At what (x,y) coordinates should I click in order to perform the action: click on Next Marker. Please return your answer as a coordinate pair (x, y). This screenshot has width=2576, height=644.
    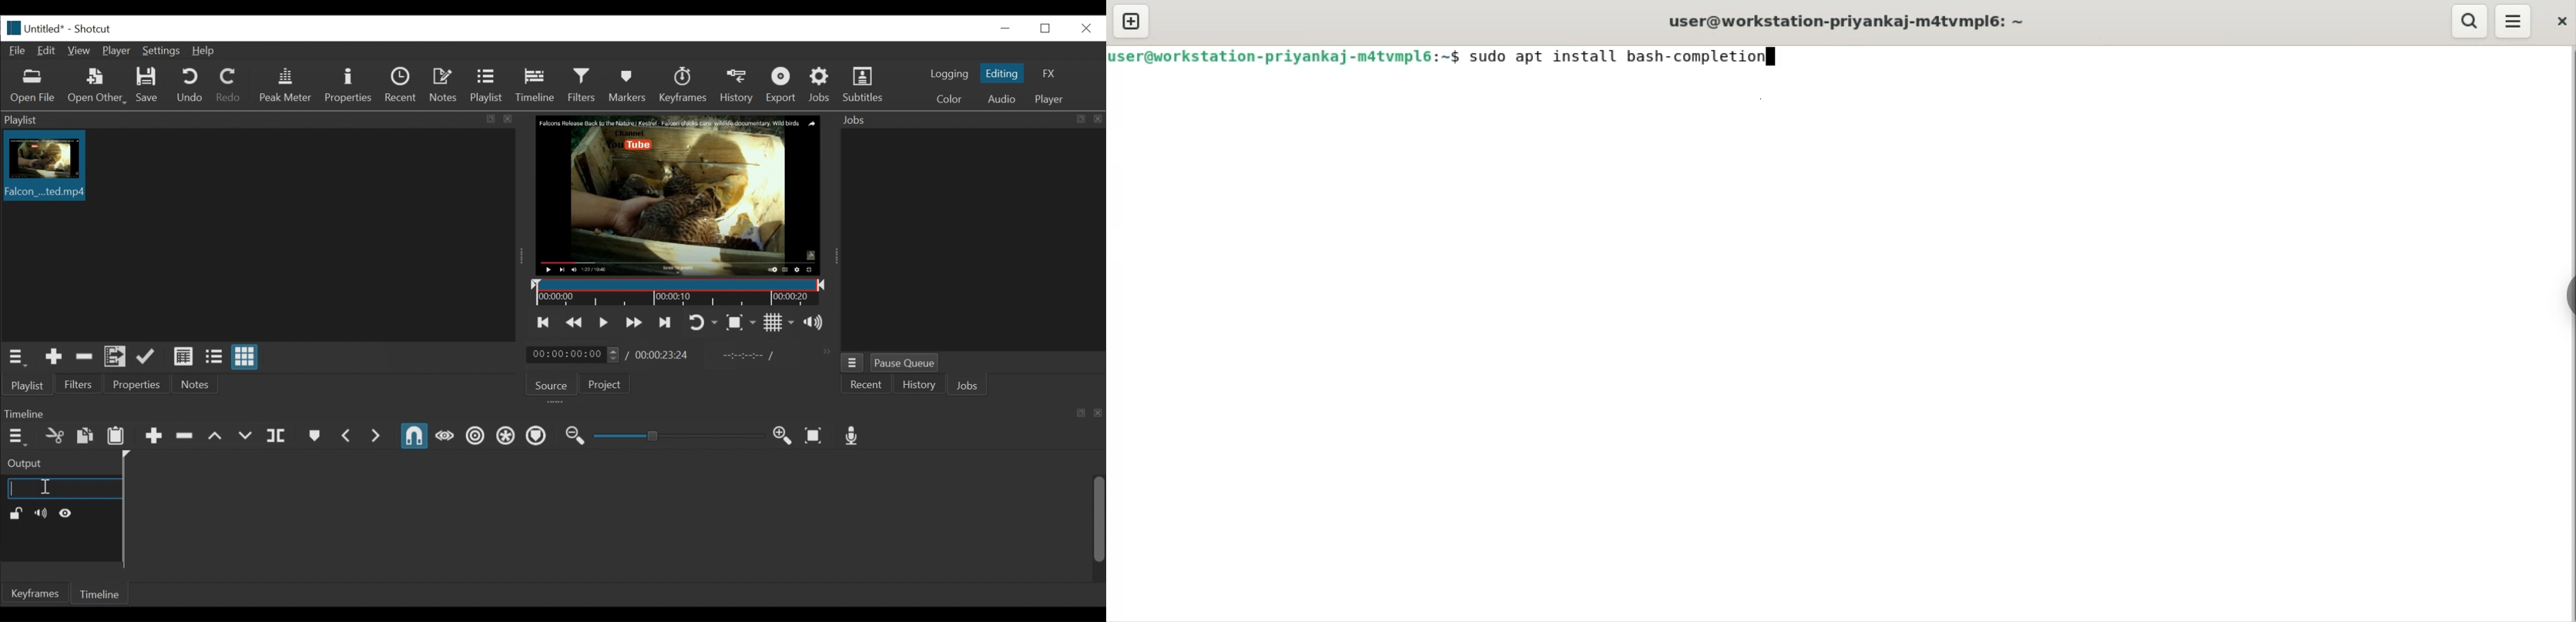
    Looking at the image, I should click on (376, 437).